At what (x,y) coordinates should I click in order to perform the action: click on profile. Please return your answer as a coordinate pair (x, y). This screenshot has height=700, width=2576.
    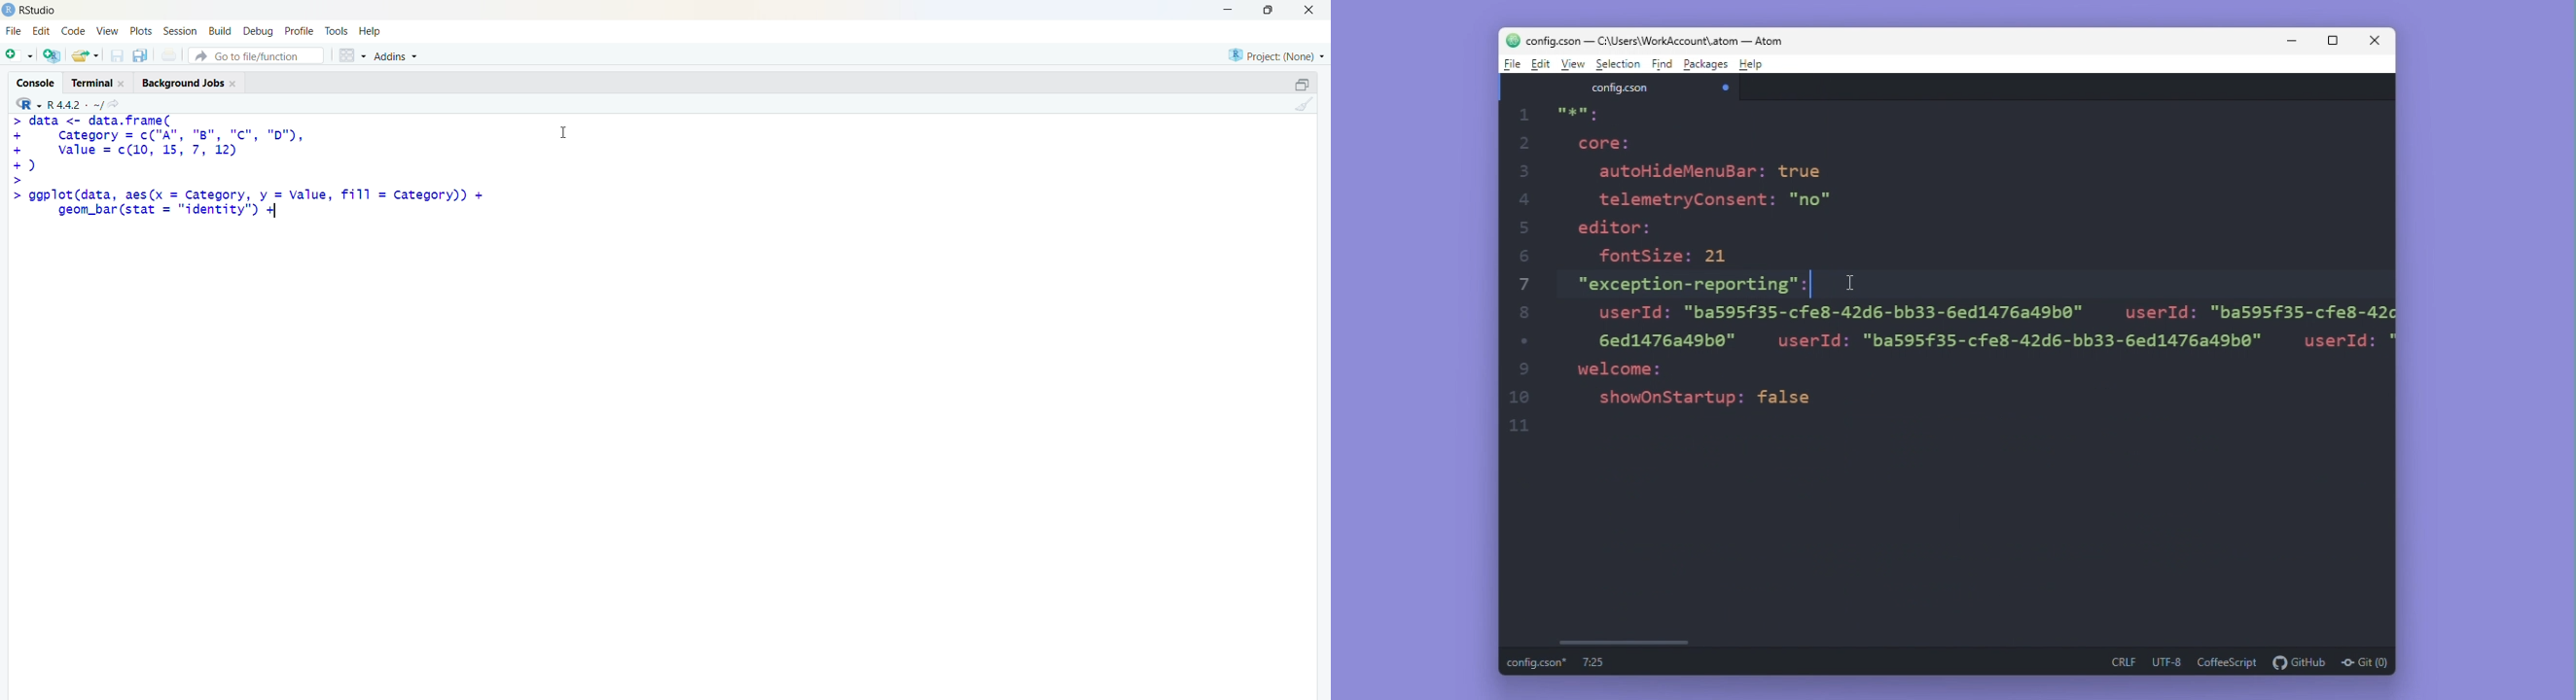
    Looking at the image, I should click on (298, 32).